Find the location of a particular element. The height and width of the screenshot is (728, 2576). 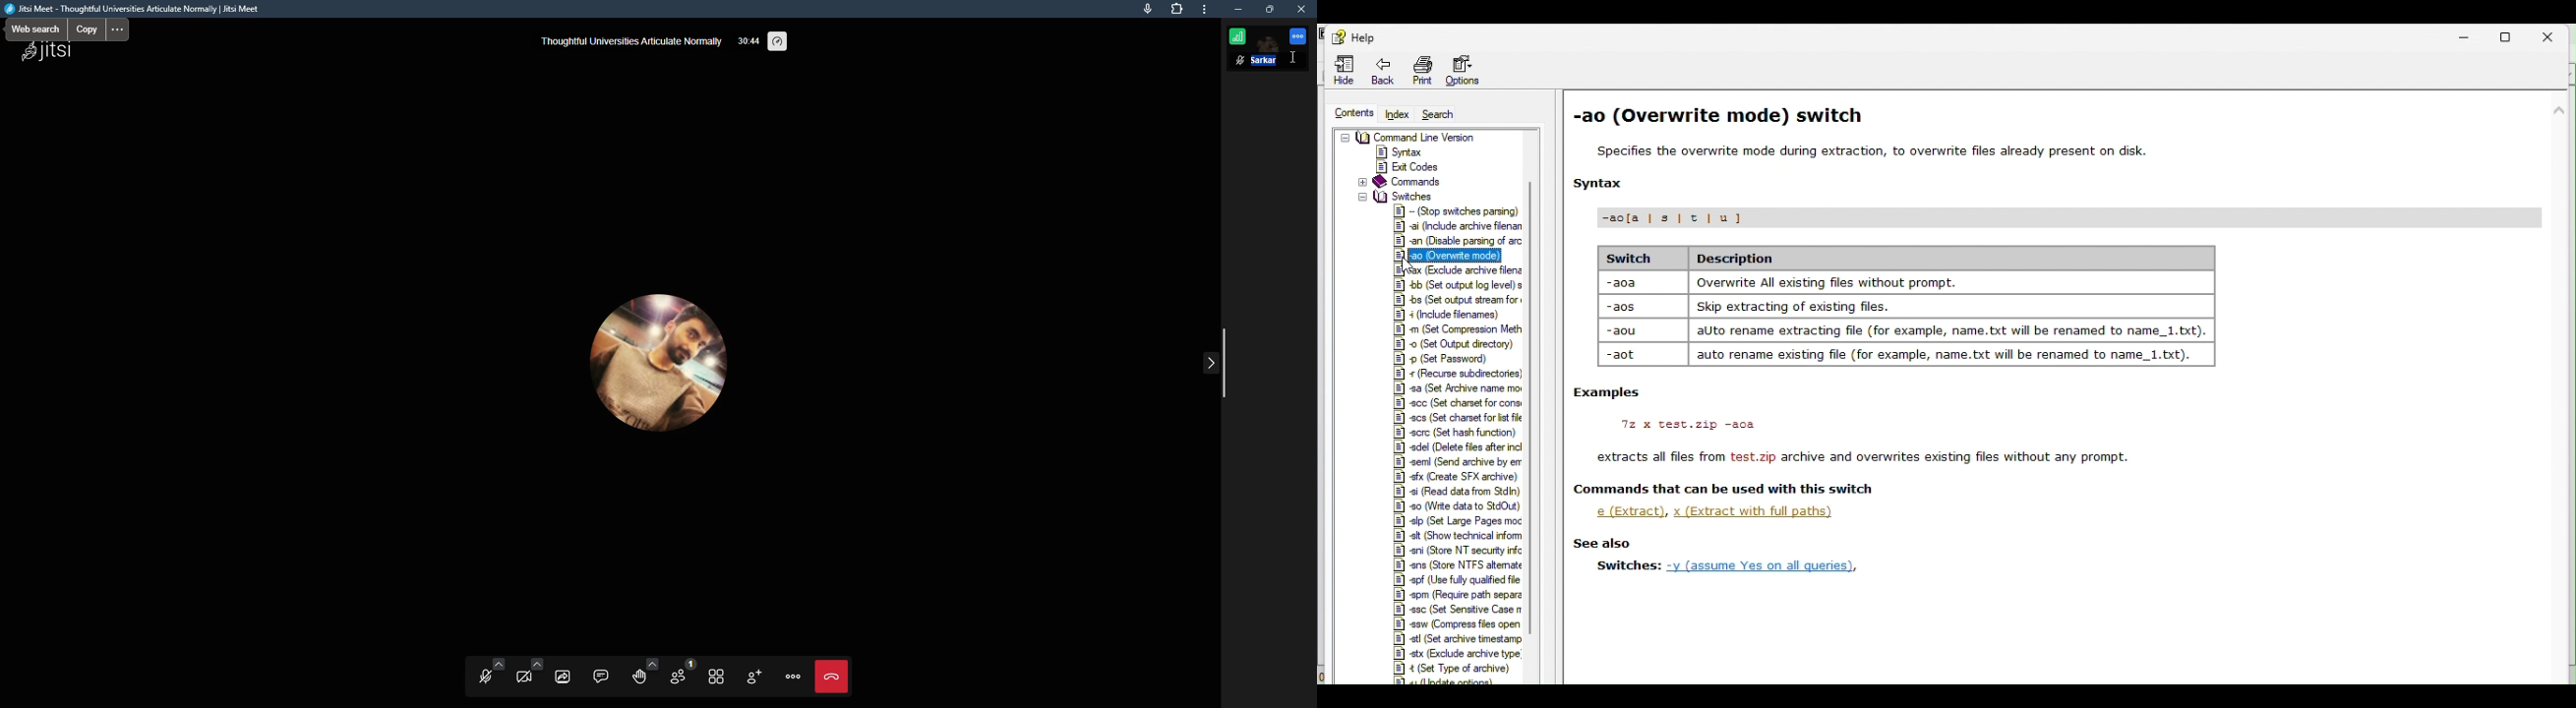

performance settings is located at coordinates (782, 40).